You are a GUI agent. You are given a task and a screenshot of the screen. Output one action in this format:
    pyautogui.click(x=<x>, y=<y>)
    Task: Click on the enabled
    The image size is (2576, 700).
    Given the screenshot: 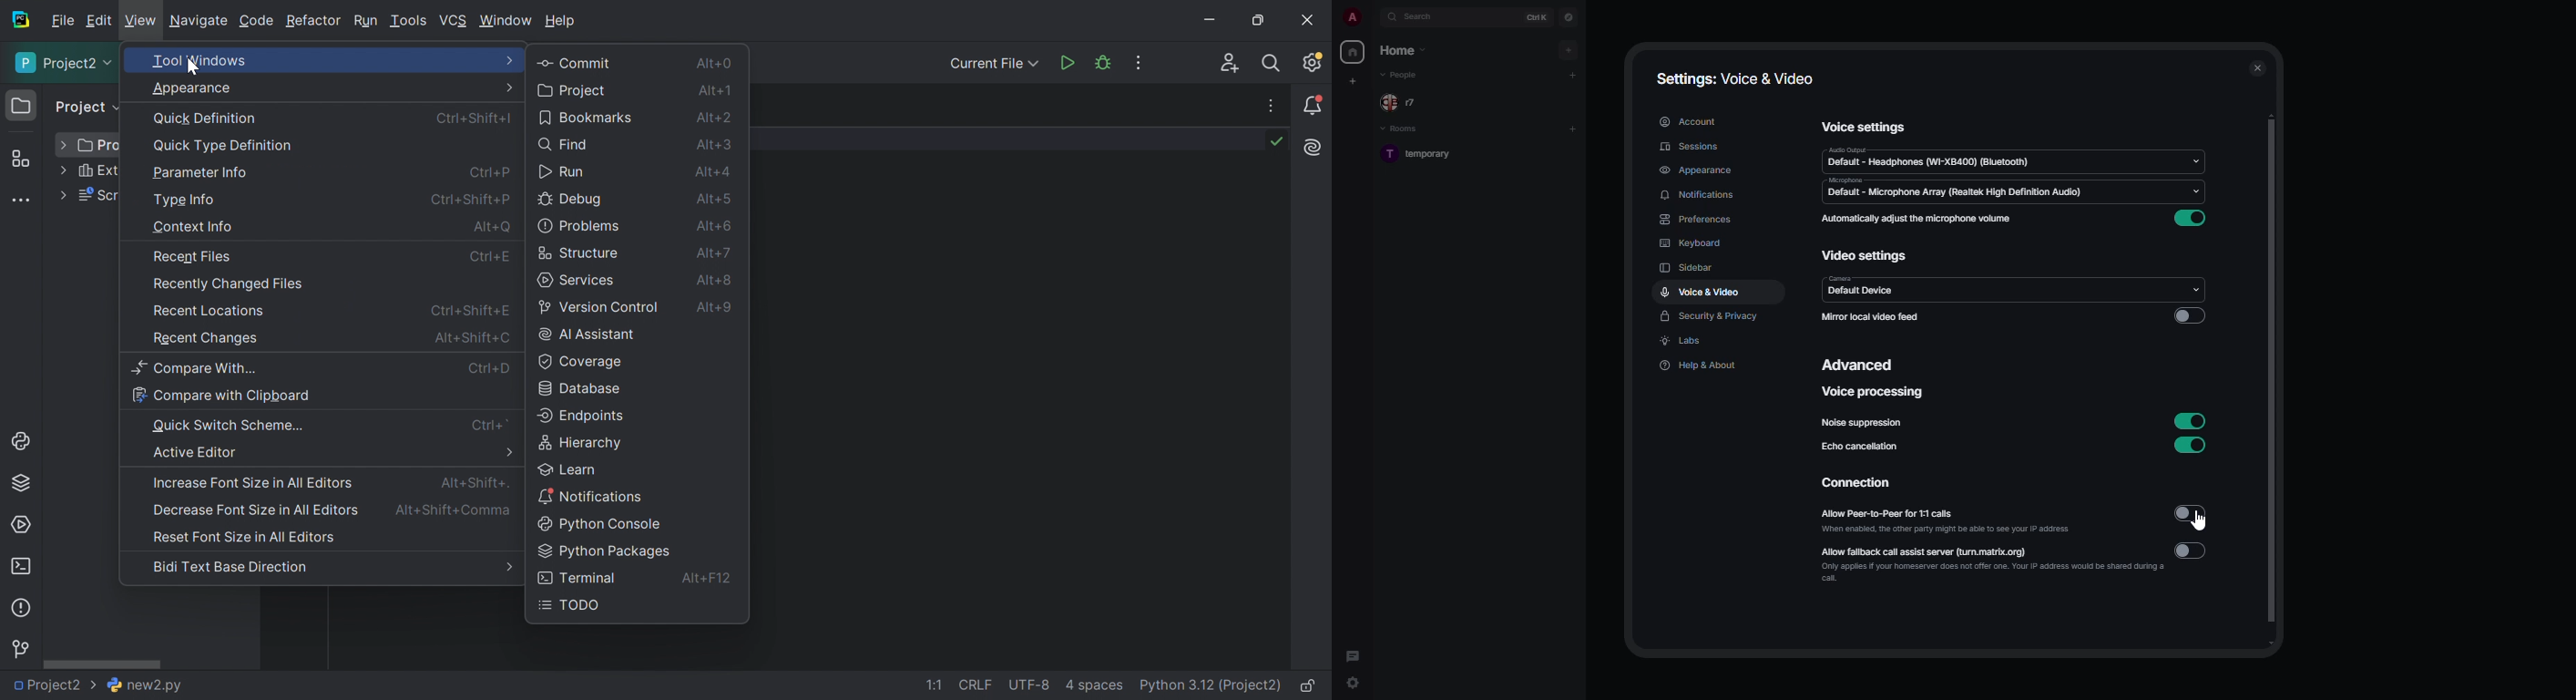 What is the action you would take?
    pyautogui.click(x=2191, y=447)
    